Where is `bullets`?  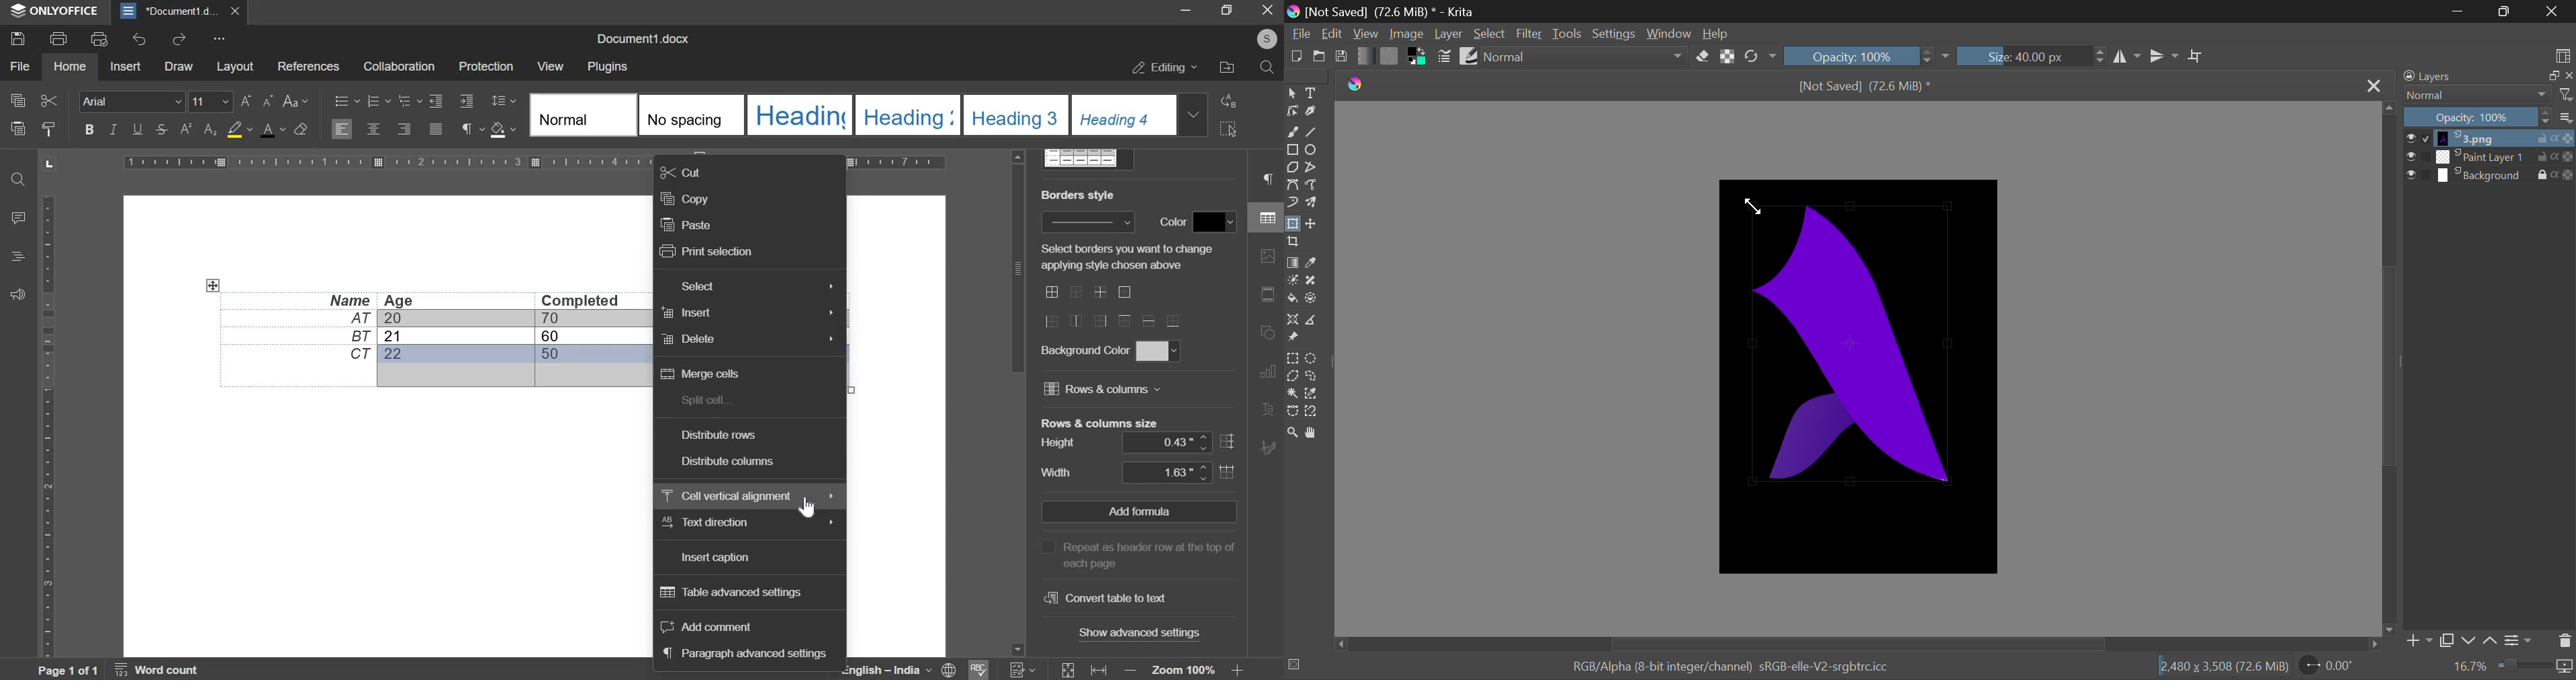
bullets is located at coordinates (347, 99).